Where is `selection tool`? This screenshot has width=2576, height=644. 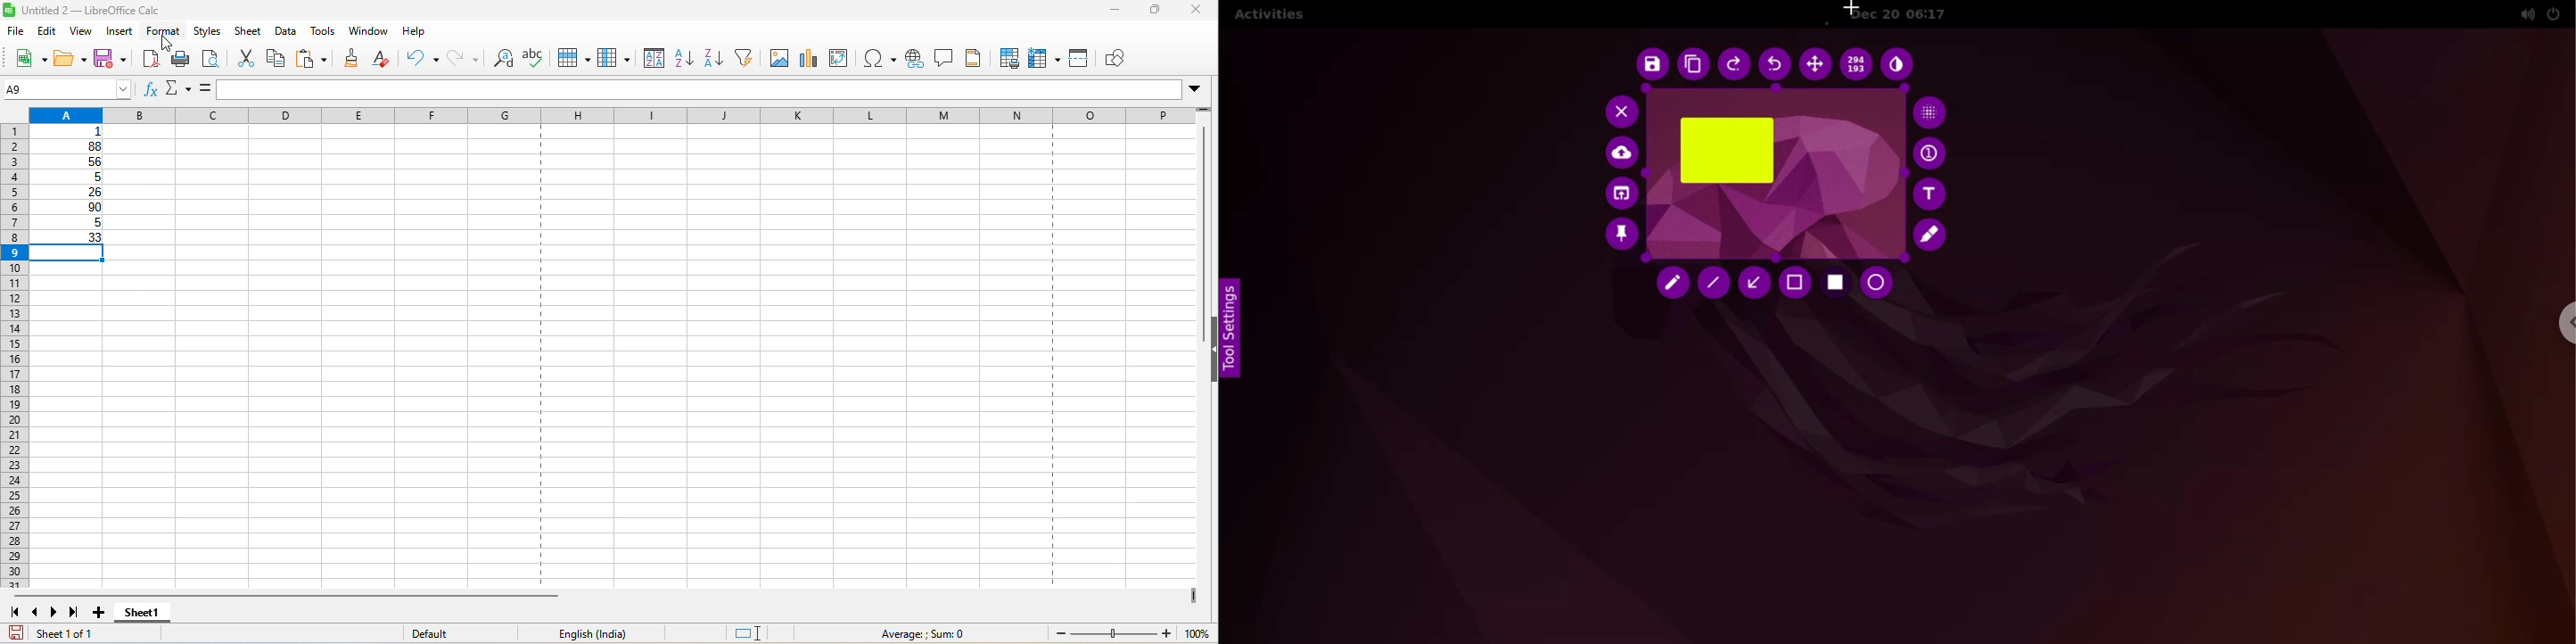
selection tool is located at coordinates (1796, 284).